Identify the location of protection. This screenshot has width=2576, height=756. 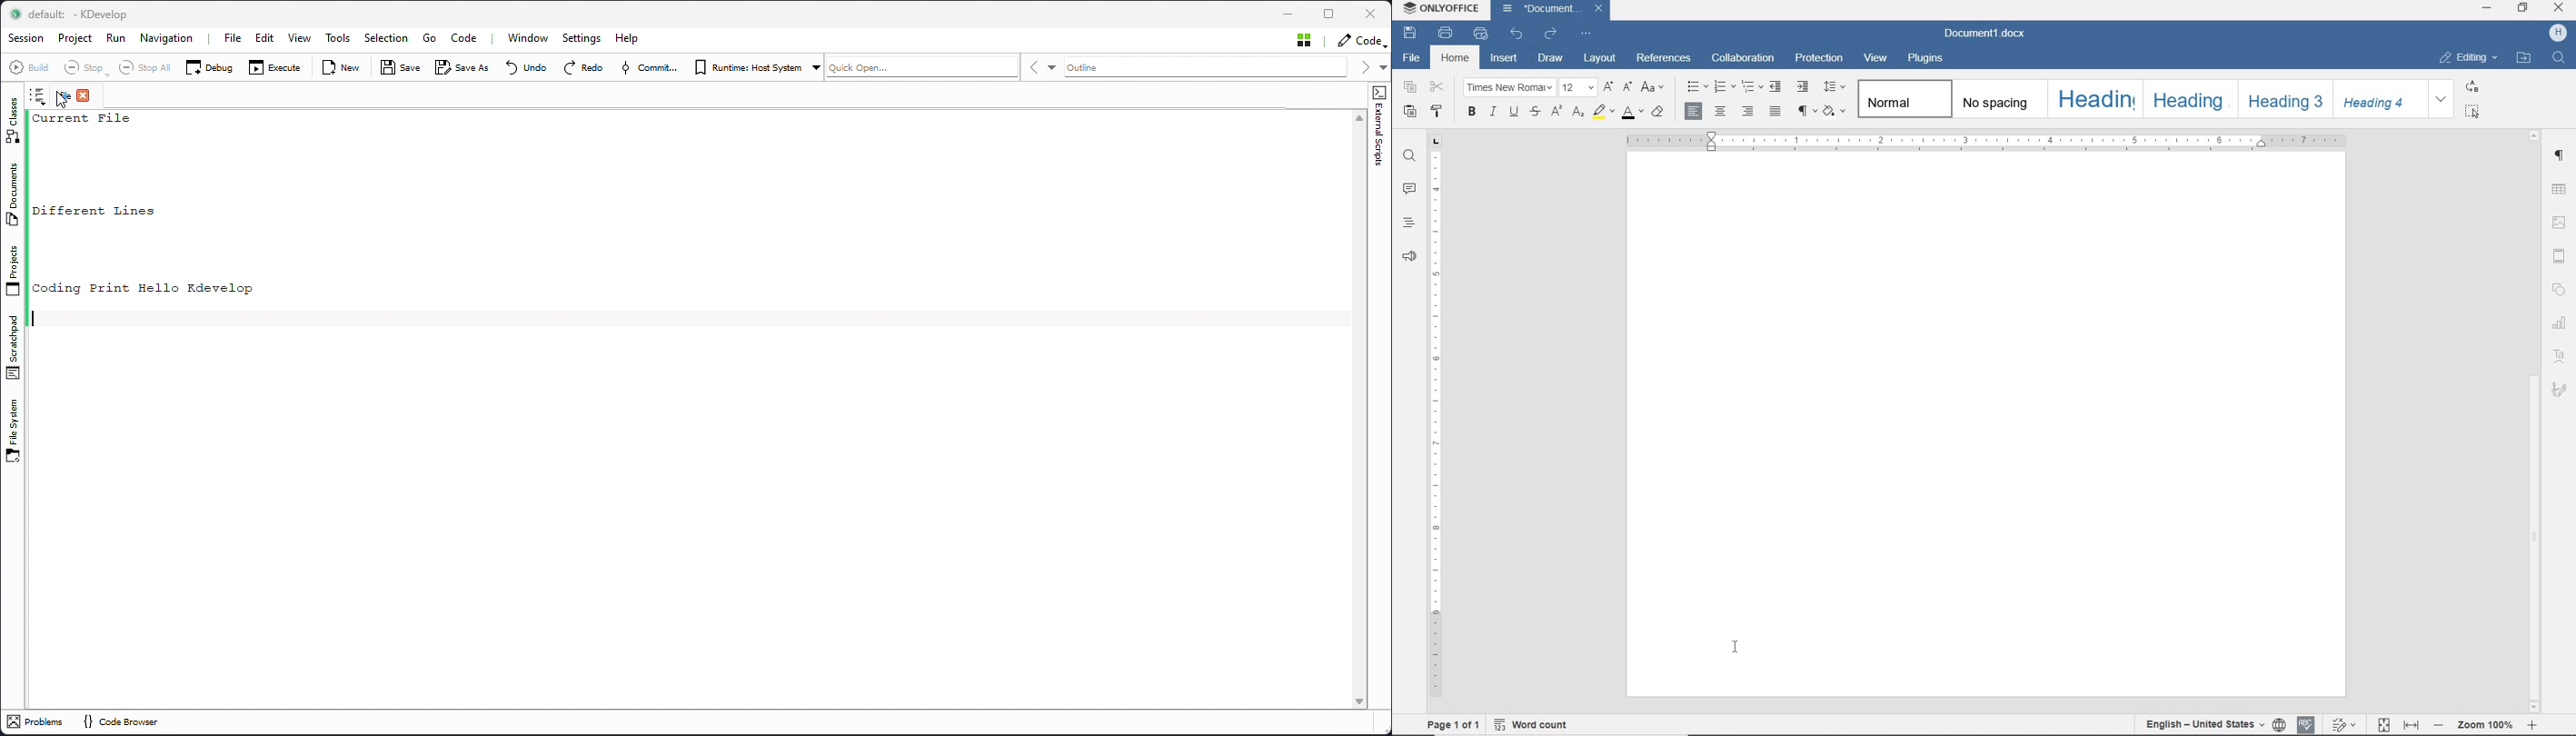
(1818, 58).